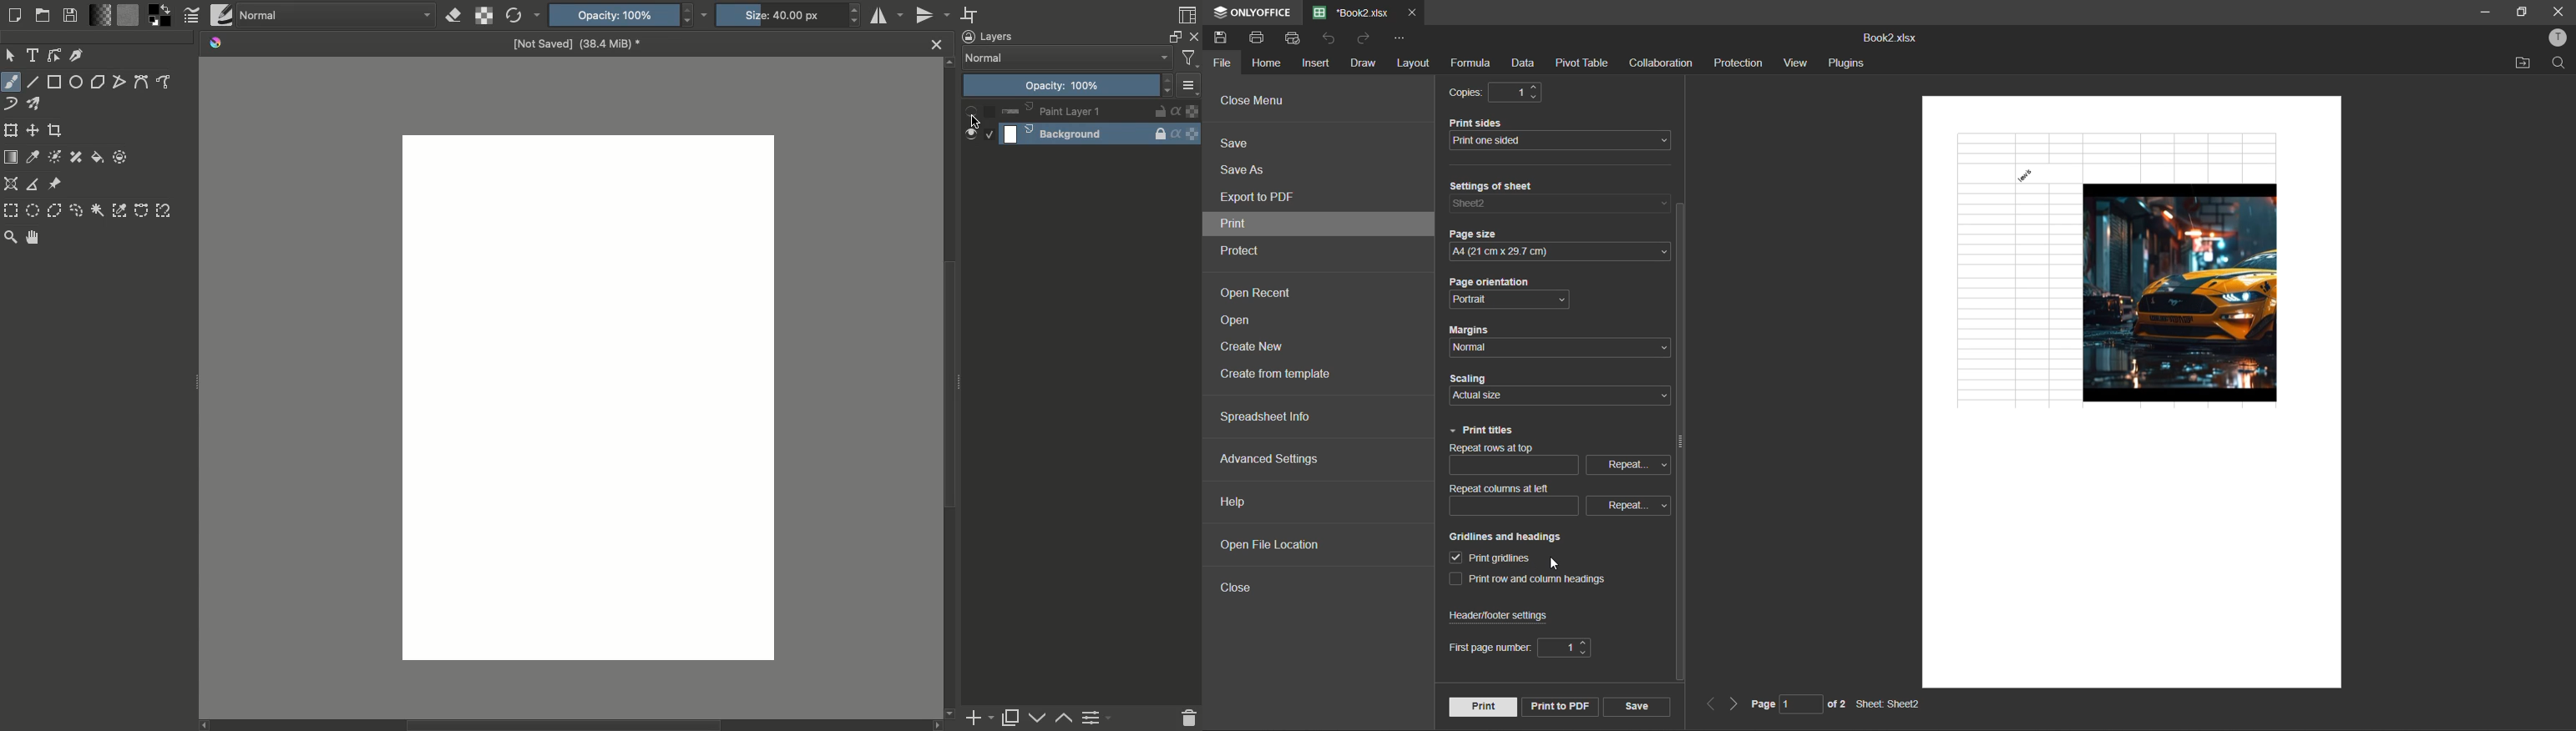 The height and width of the screenshot is (756, 2576). Describe the element at coordinates (1275, 545) in the screenshot. I see `open file location` at that location.